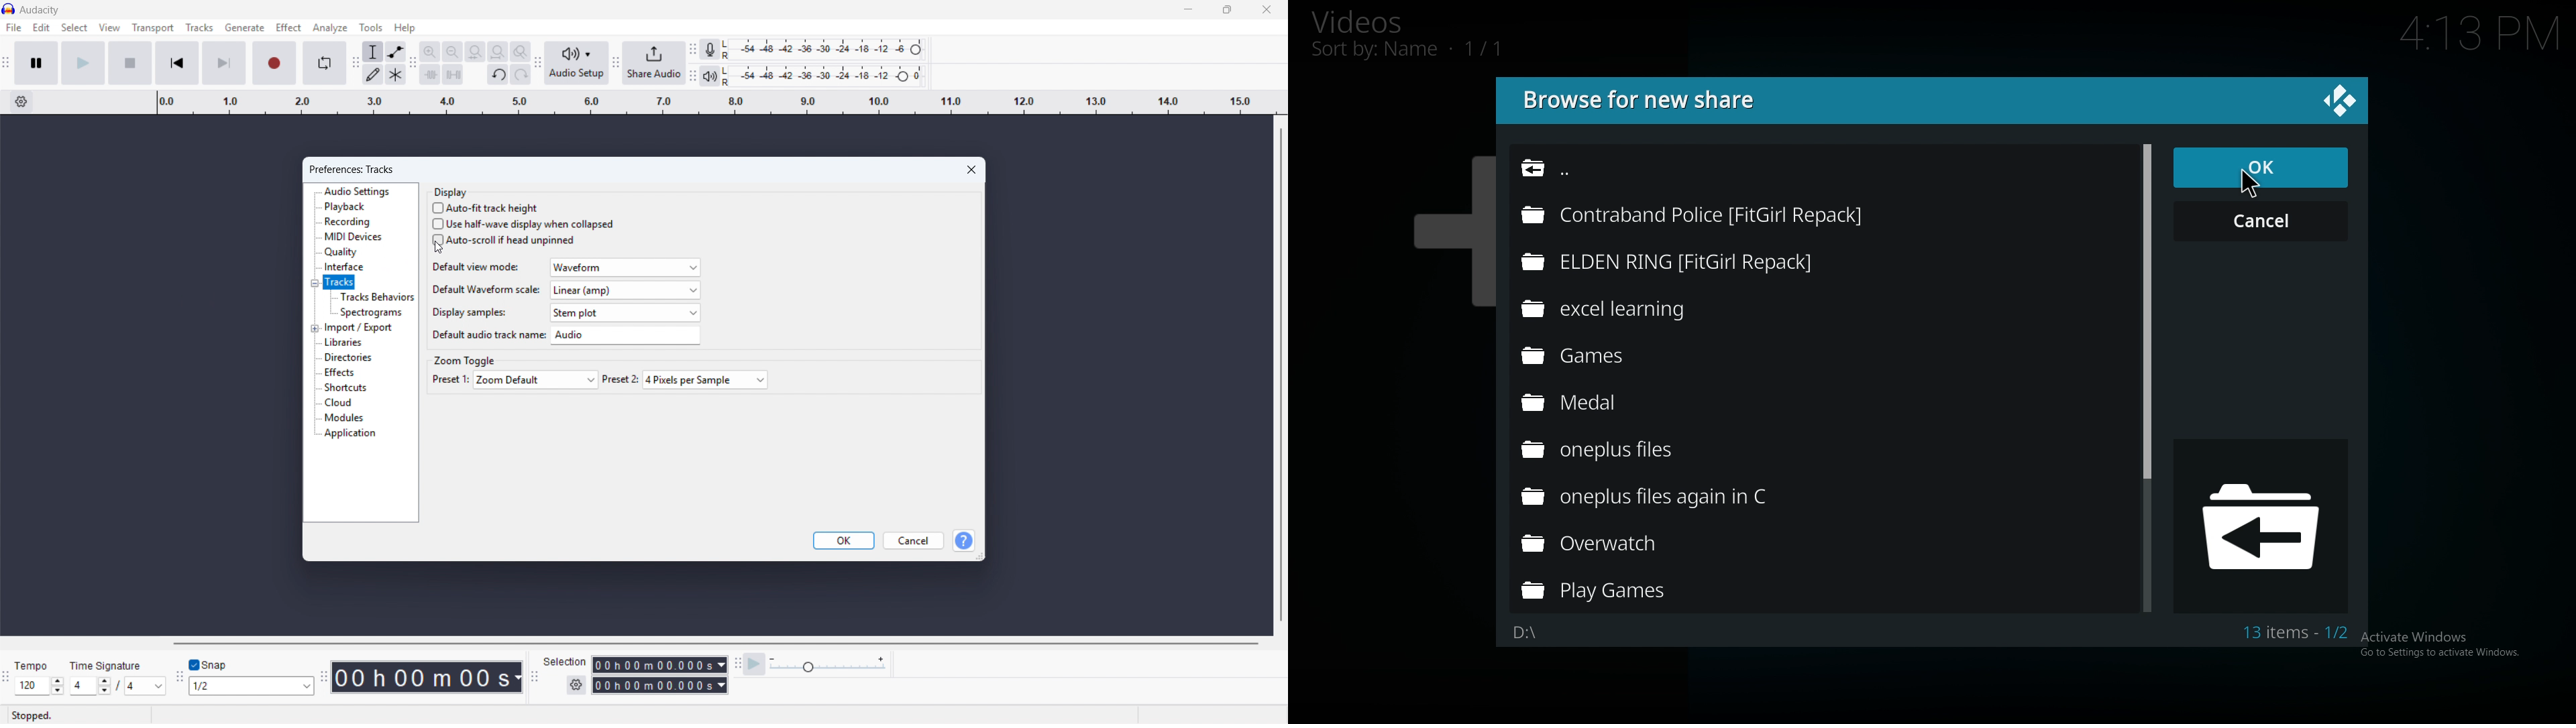 The width and height of the screenshot is (2576, 728). What do you see at coordinates (199, 27) in the screenshot?
I see `tracks` at bounding box center [199, 27].